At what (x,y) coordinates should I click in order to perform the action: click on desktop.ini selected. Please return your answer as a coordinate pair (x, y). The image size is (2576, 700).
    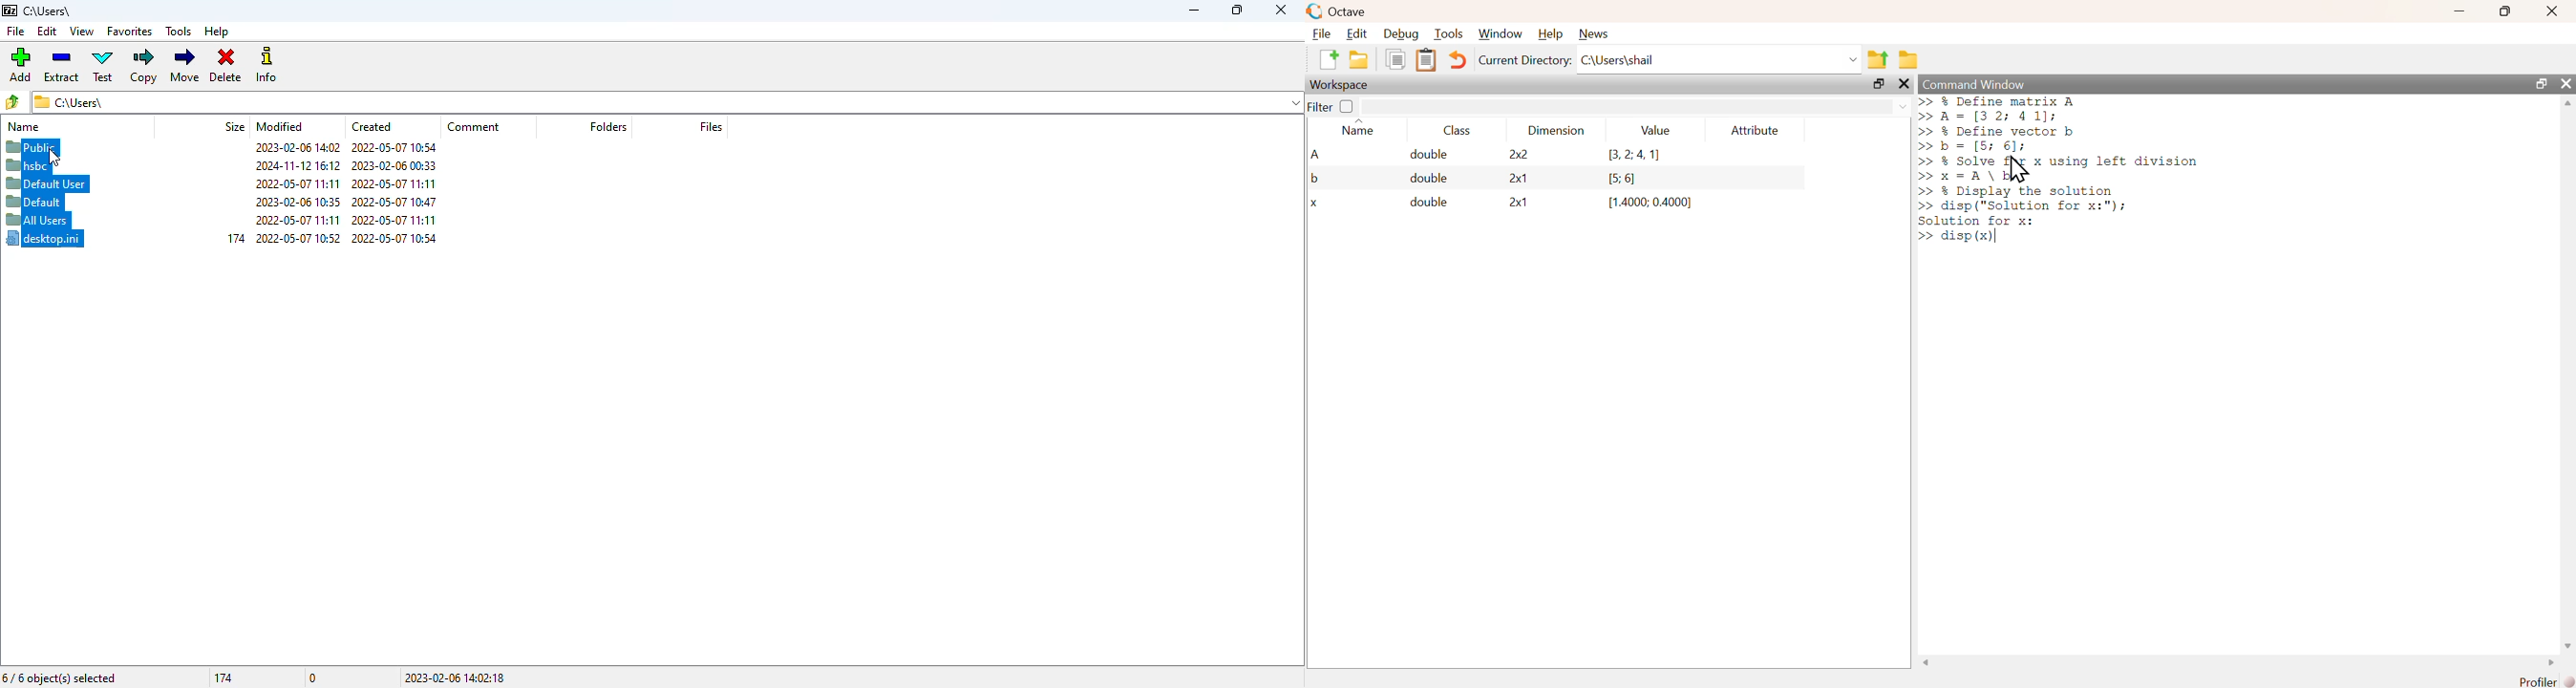
    Looking at the image, I should click on (42, 238).